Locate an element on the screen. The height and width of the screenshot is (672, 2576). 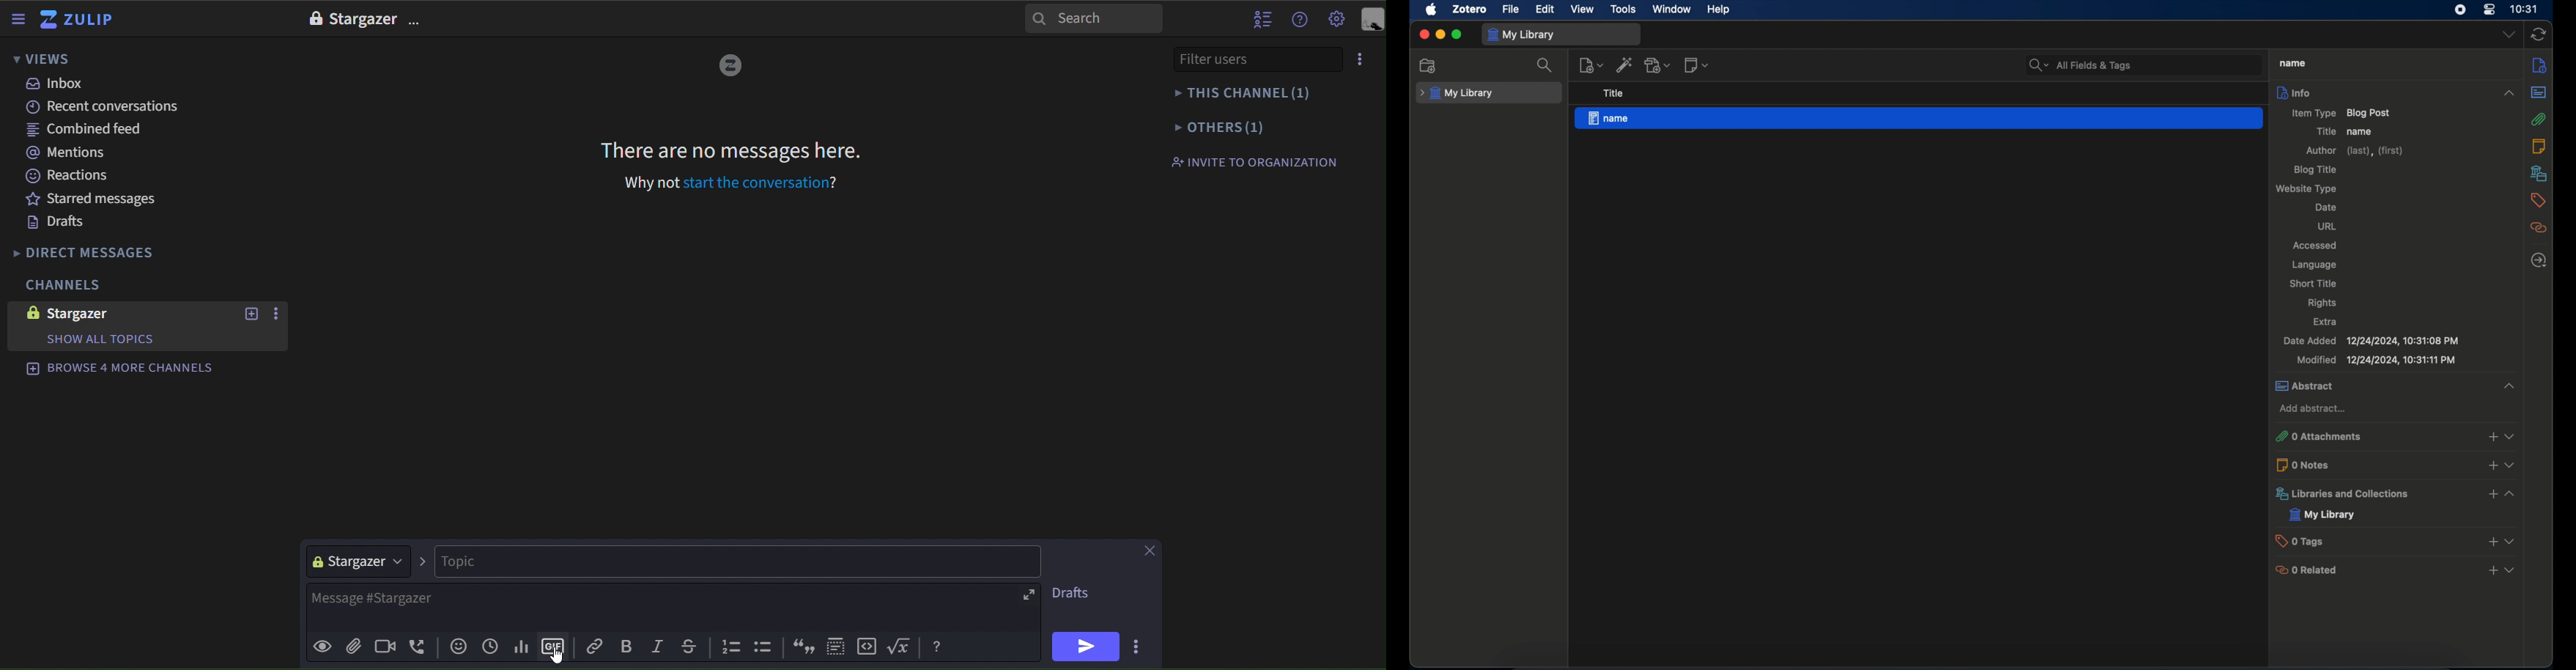
combined feed is located at coordinates (90, 132).